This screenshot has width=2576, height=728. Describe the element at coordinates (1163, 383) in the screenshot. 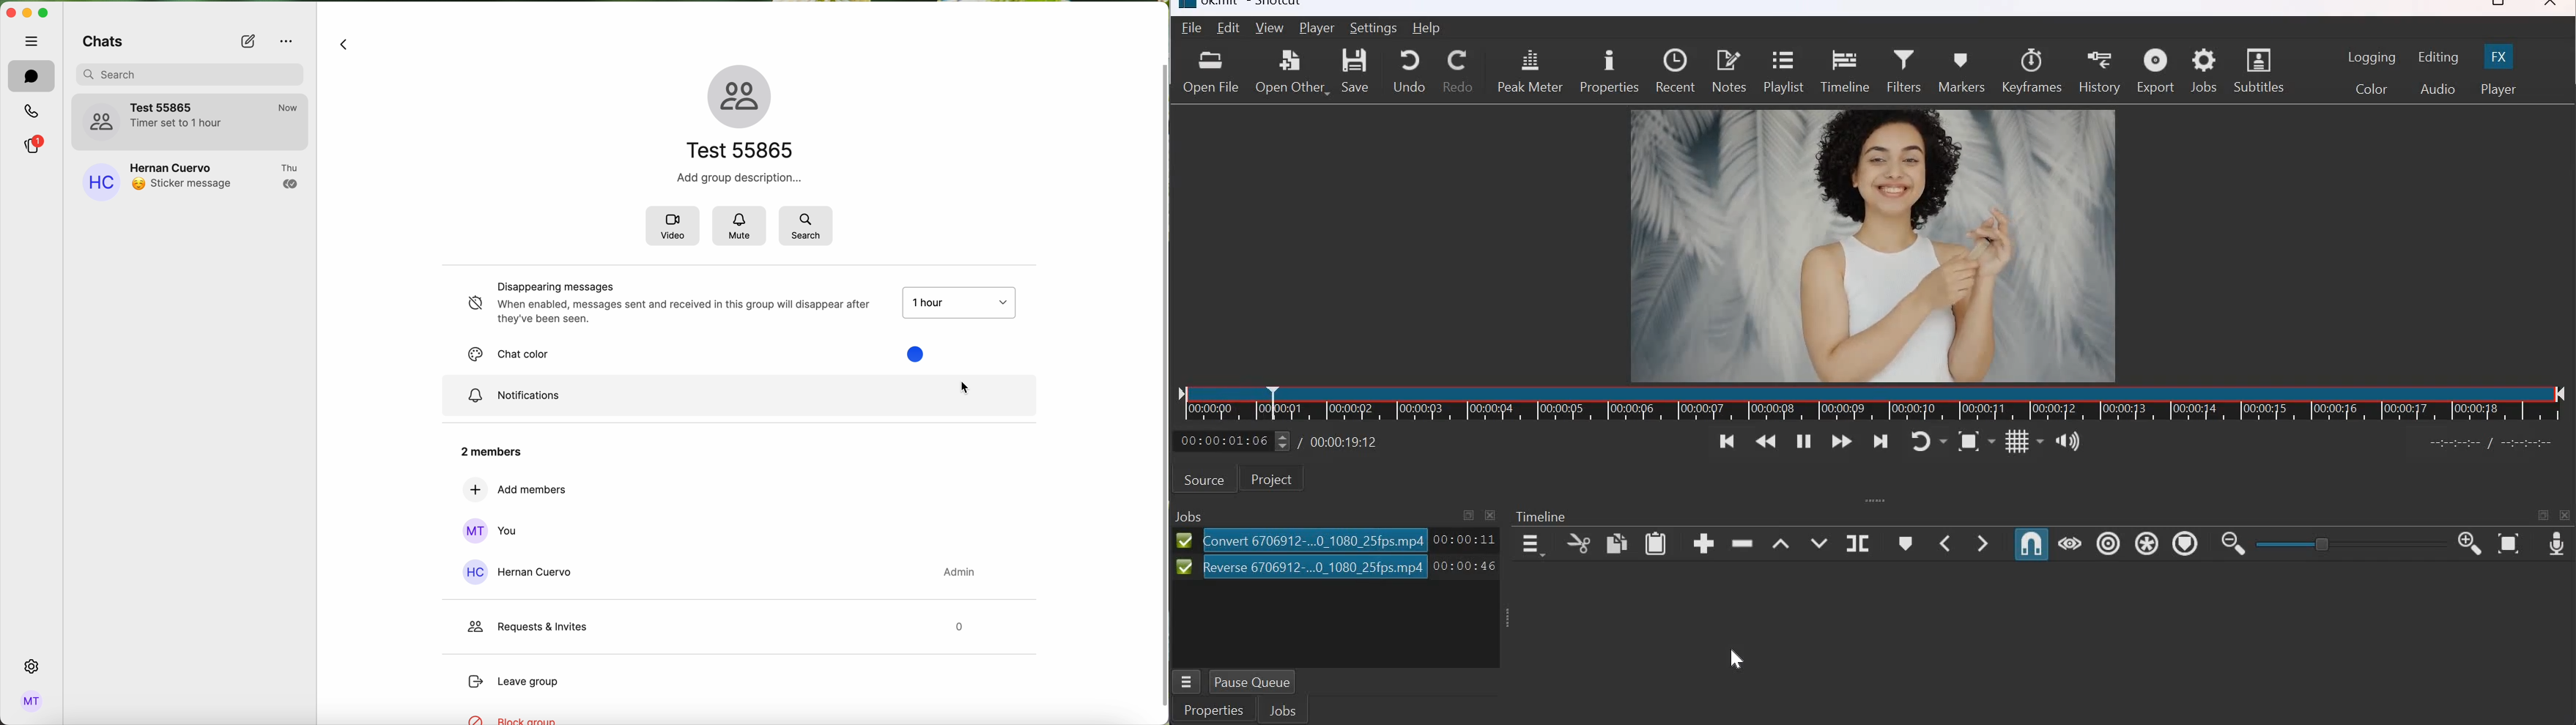

I see `vertical scrollbar` at that location.